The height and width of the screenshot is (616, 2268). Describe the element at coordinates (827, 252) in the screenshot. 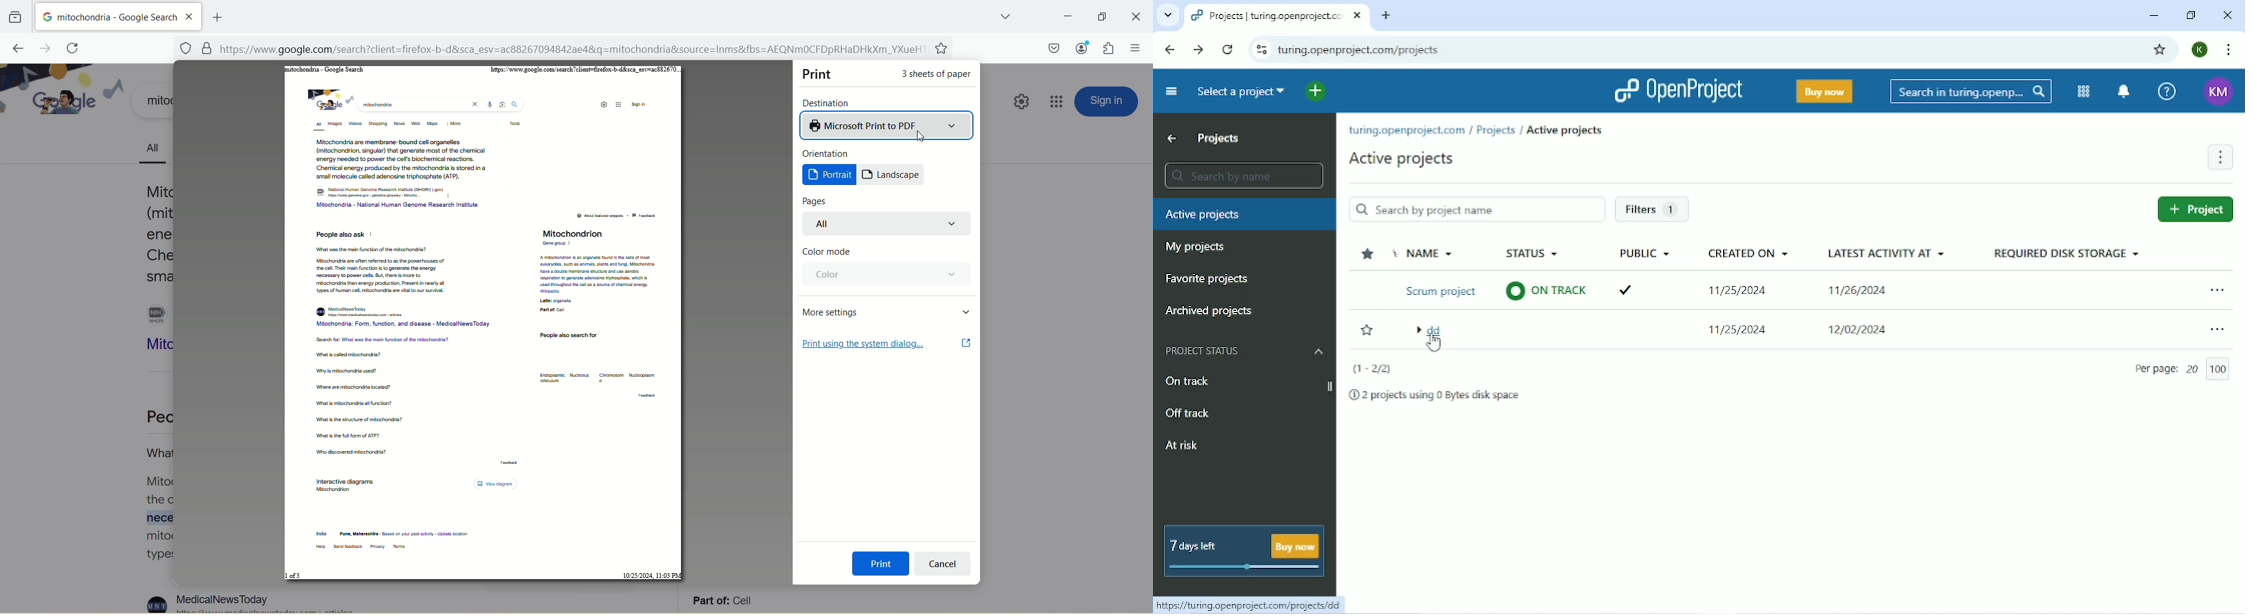

I see `color mode` at that location.